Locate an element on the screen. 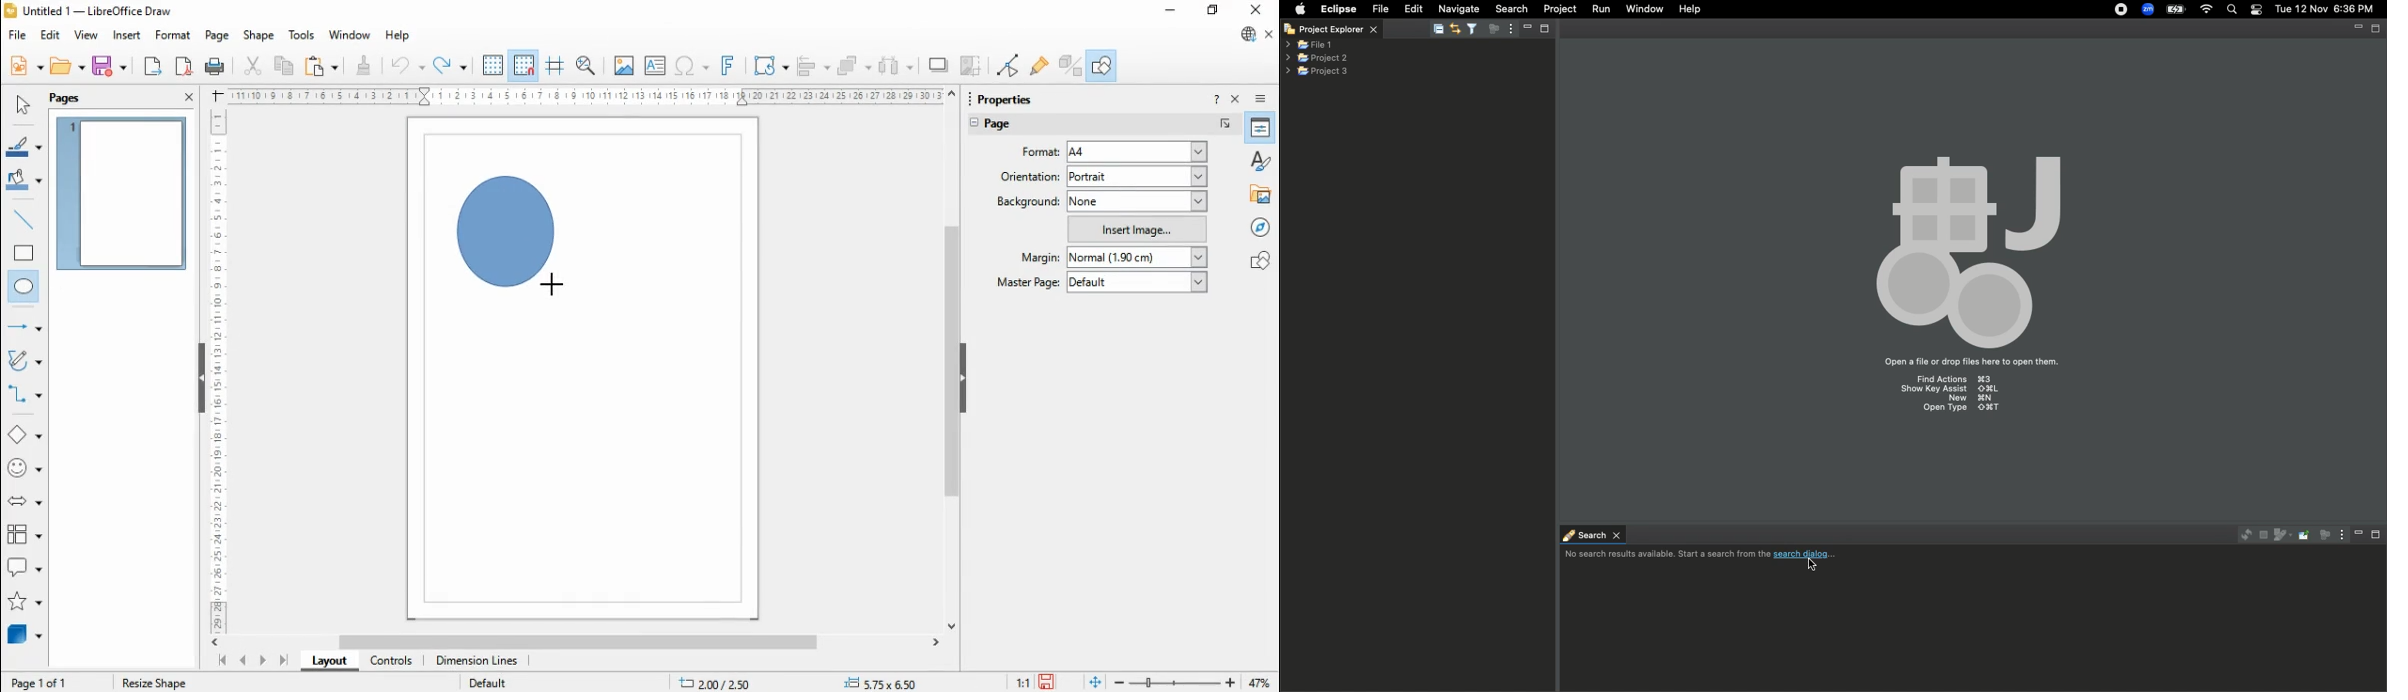  page orientation is located at coordinates (1030, 175).